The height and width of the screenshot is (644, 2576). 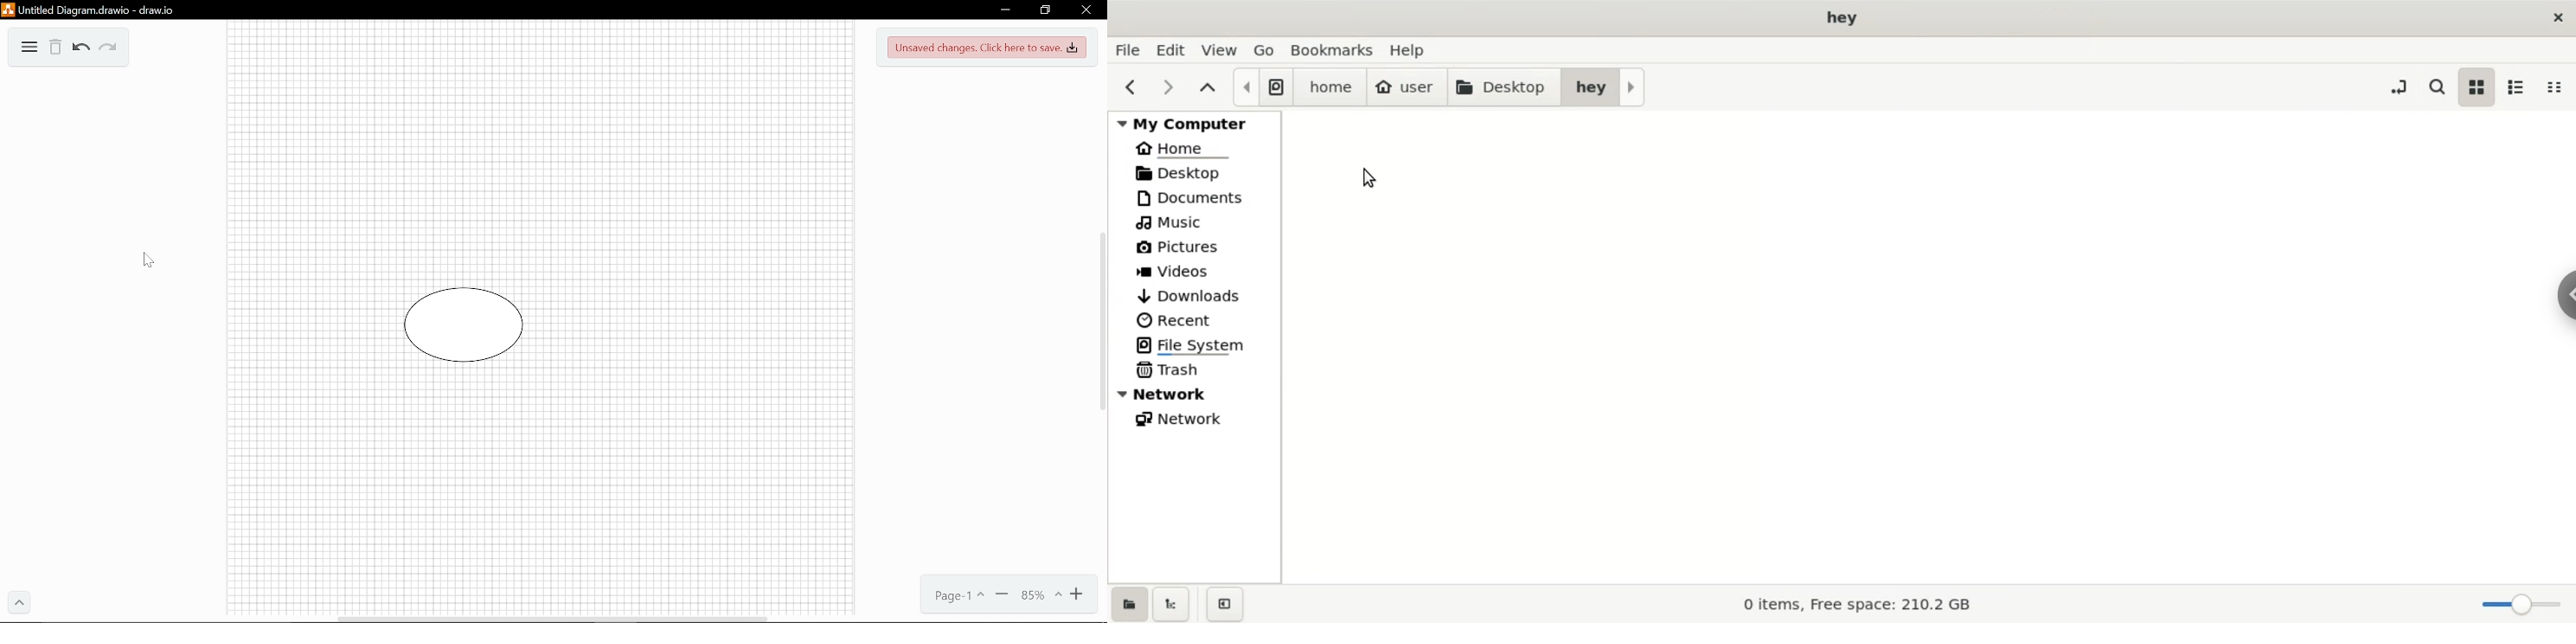 I want to click on Page 1, so click(x=953, y=597).